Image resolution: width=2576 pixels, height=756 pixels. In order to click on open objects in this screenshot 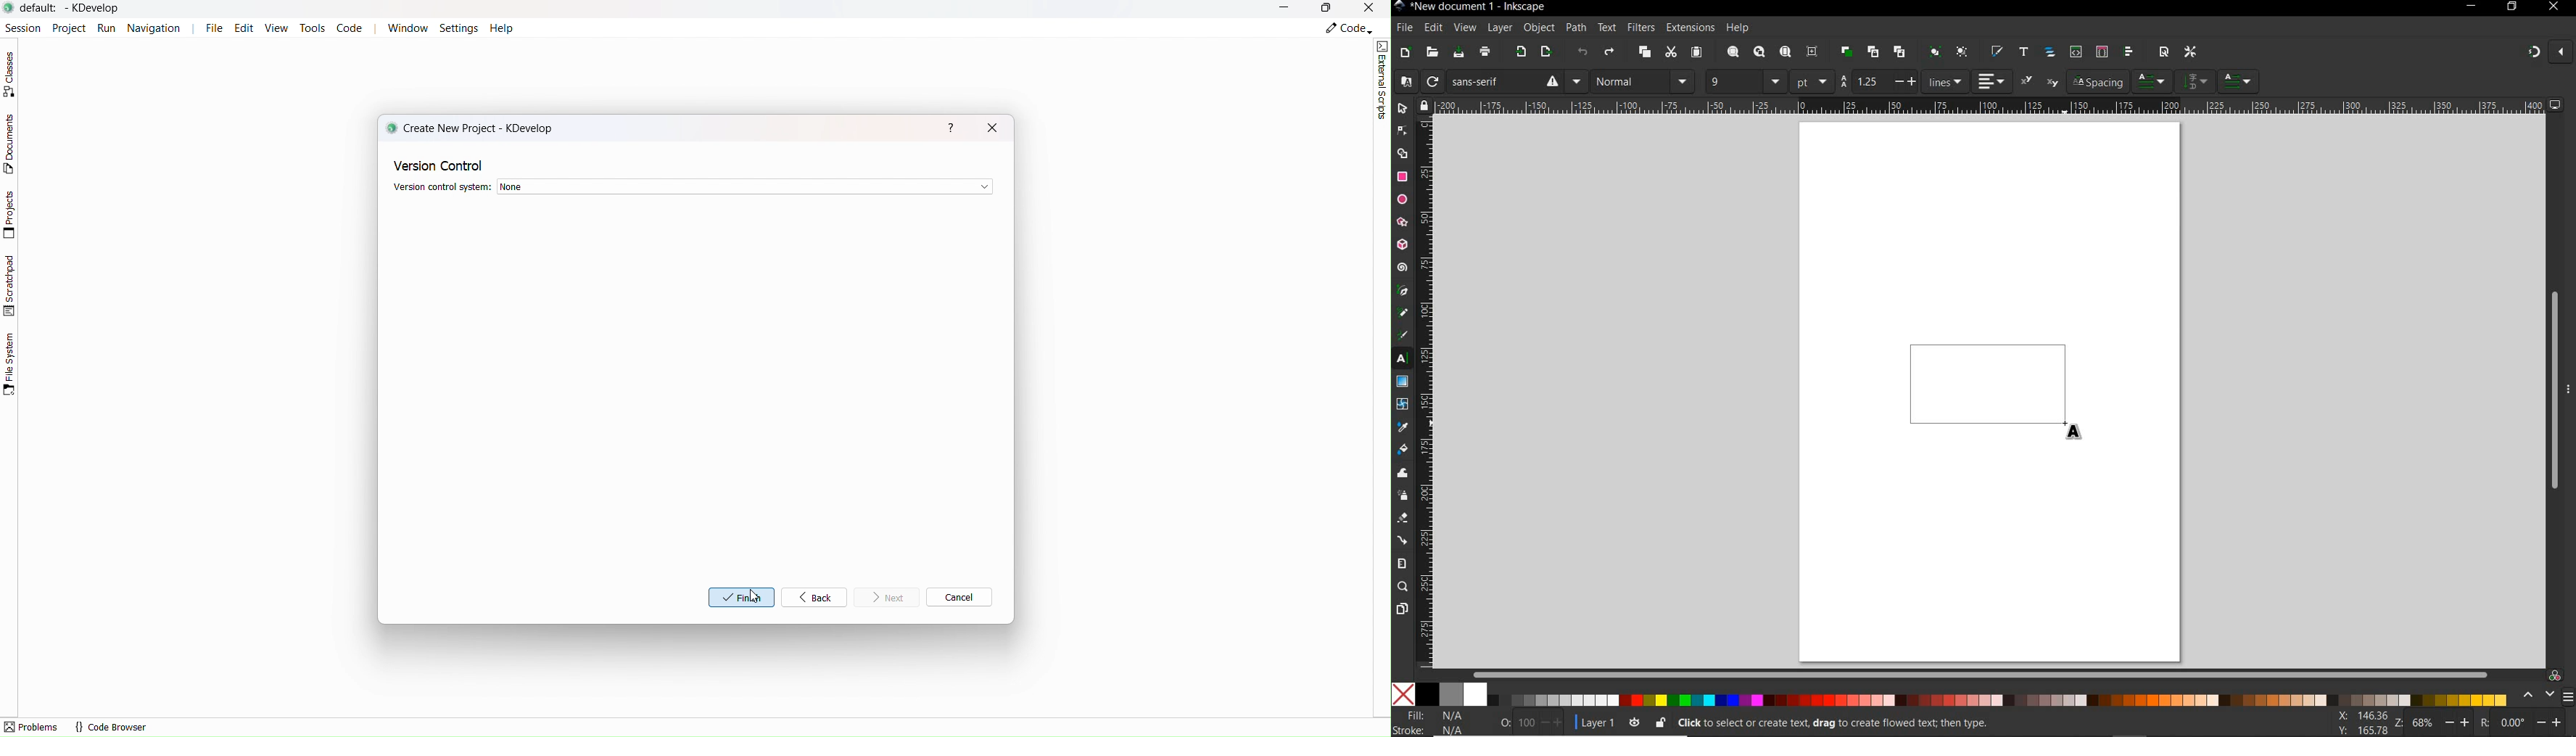, I will do `click(2052, 53)`.